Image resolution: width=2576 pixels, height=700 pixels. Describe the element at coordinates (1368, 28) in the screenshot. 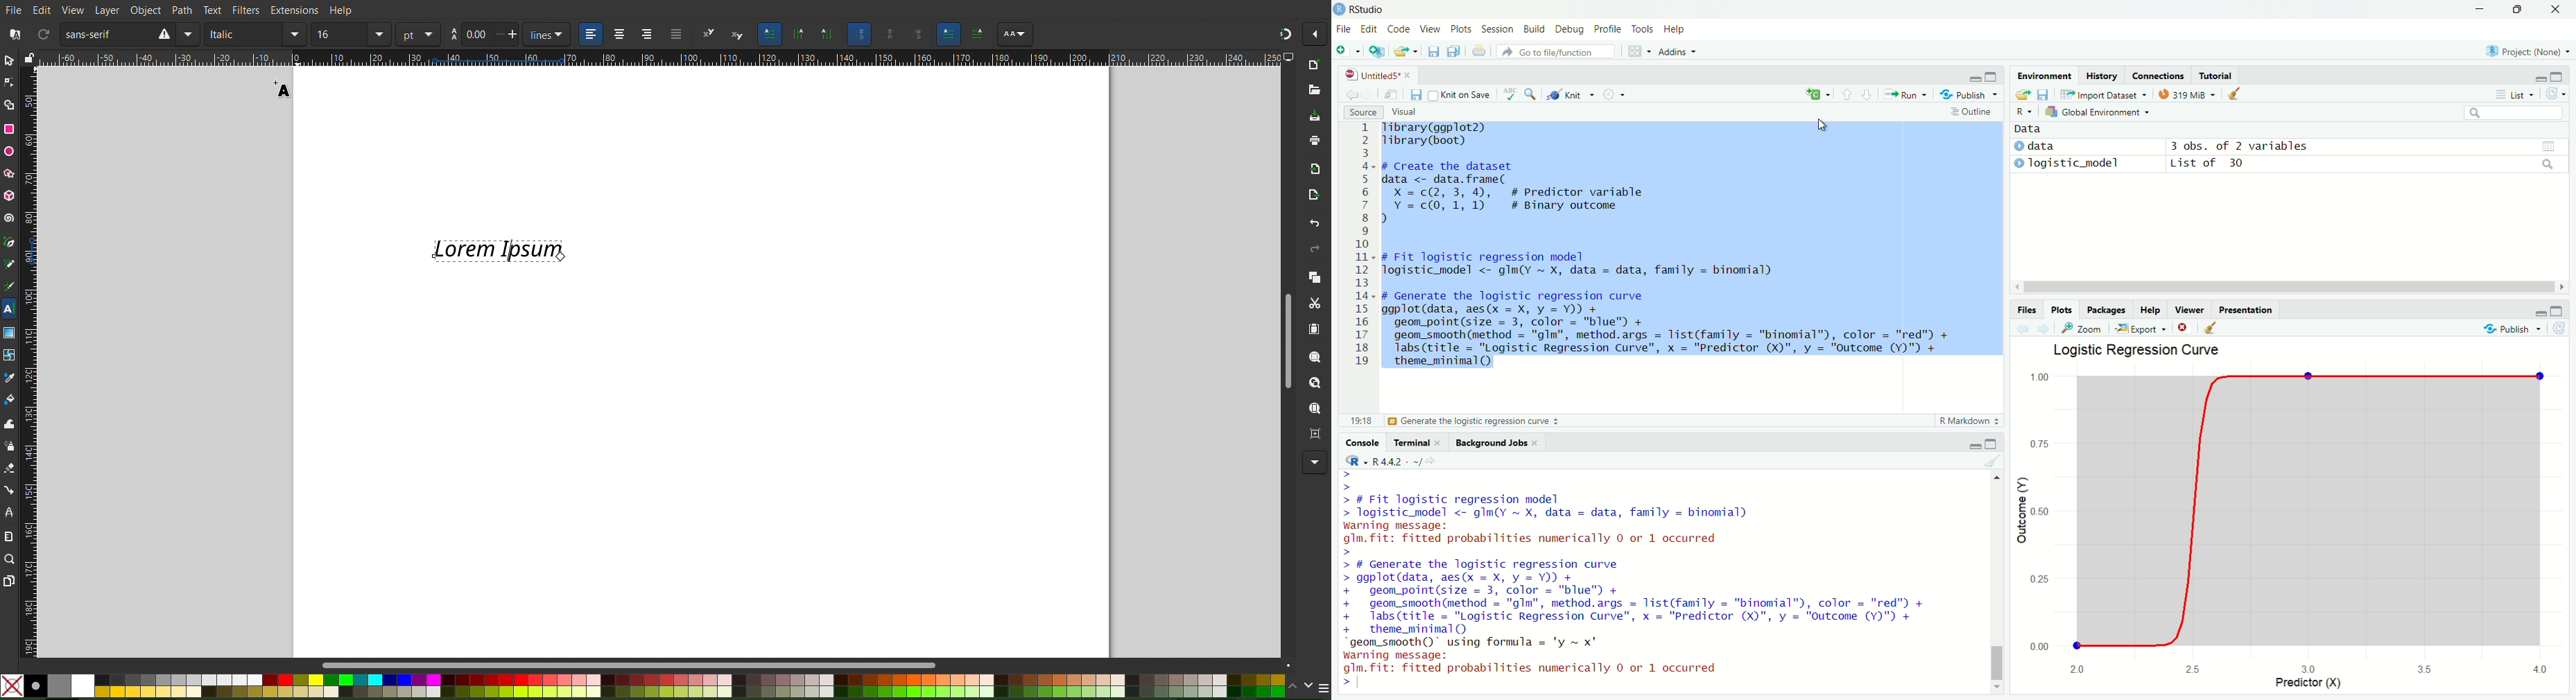

I see `Edit` at that location.